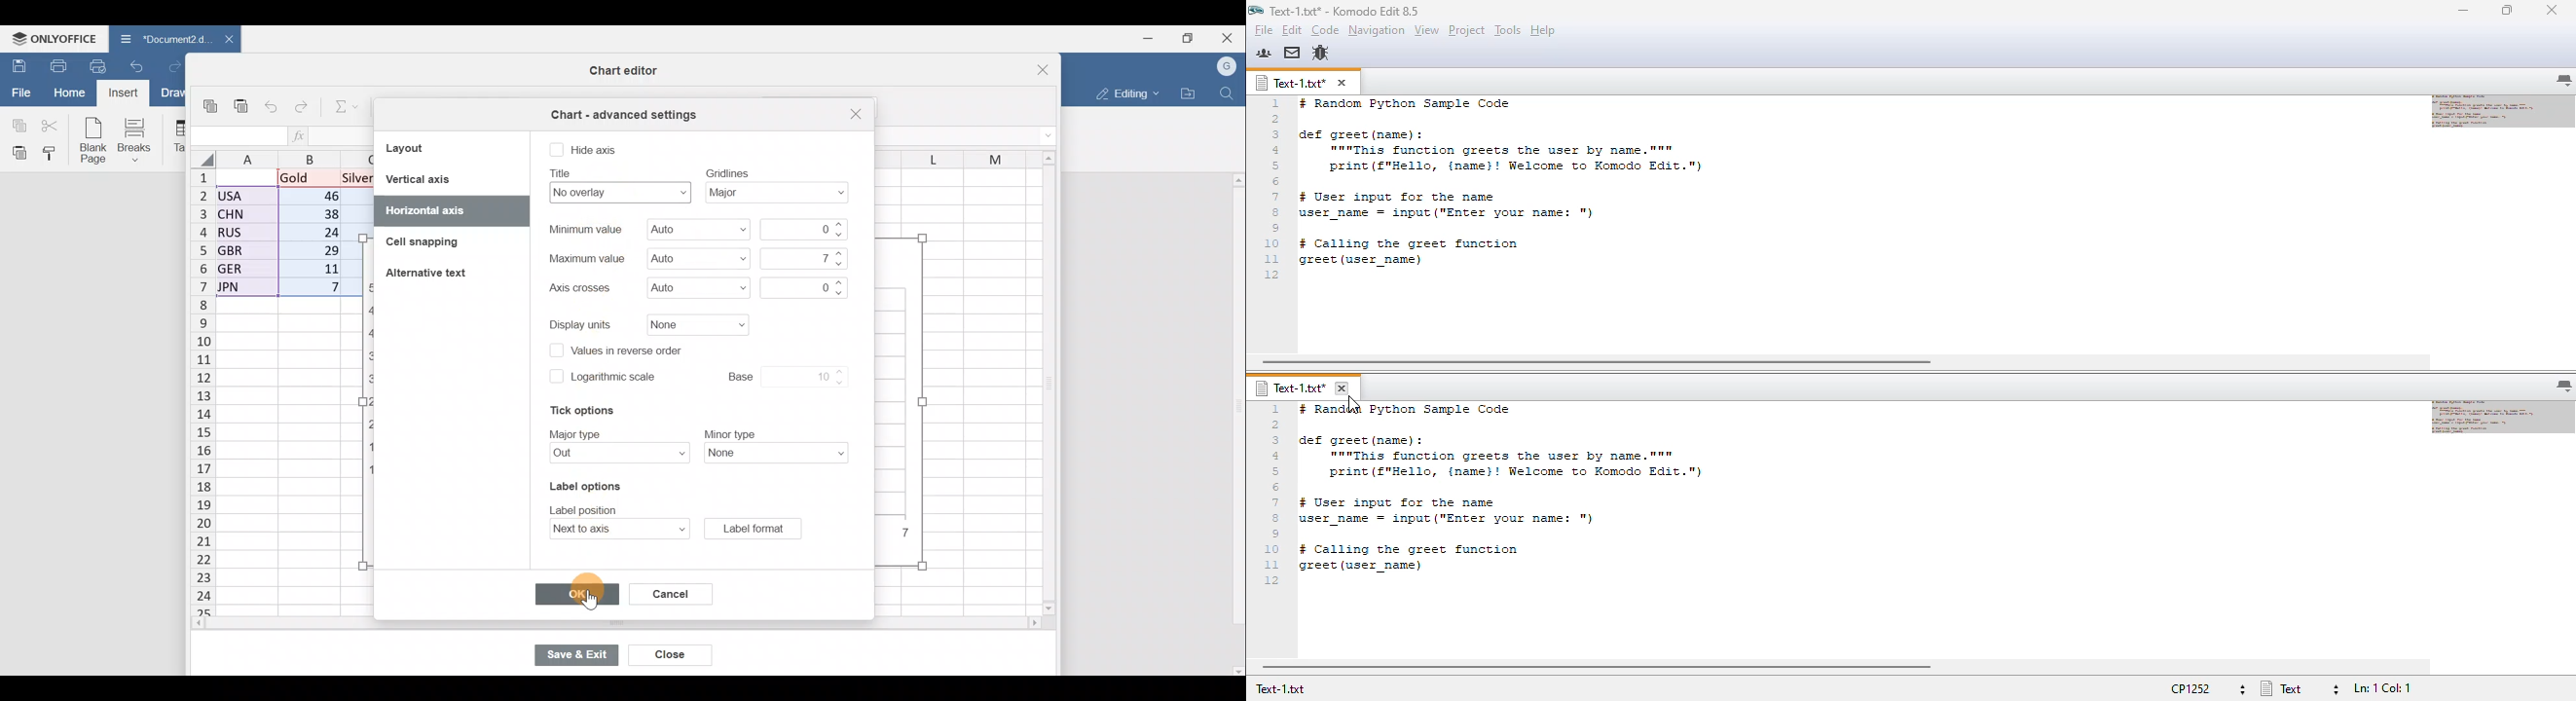  I want to click on Close, so click(1229, 36).